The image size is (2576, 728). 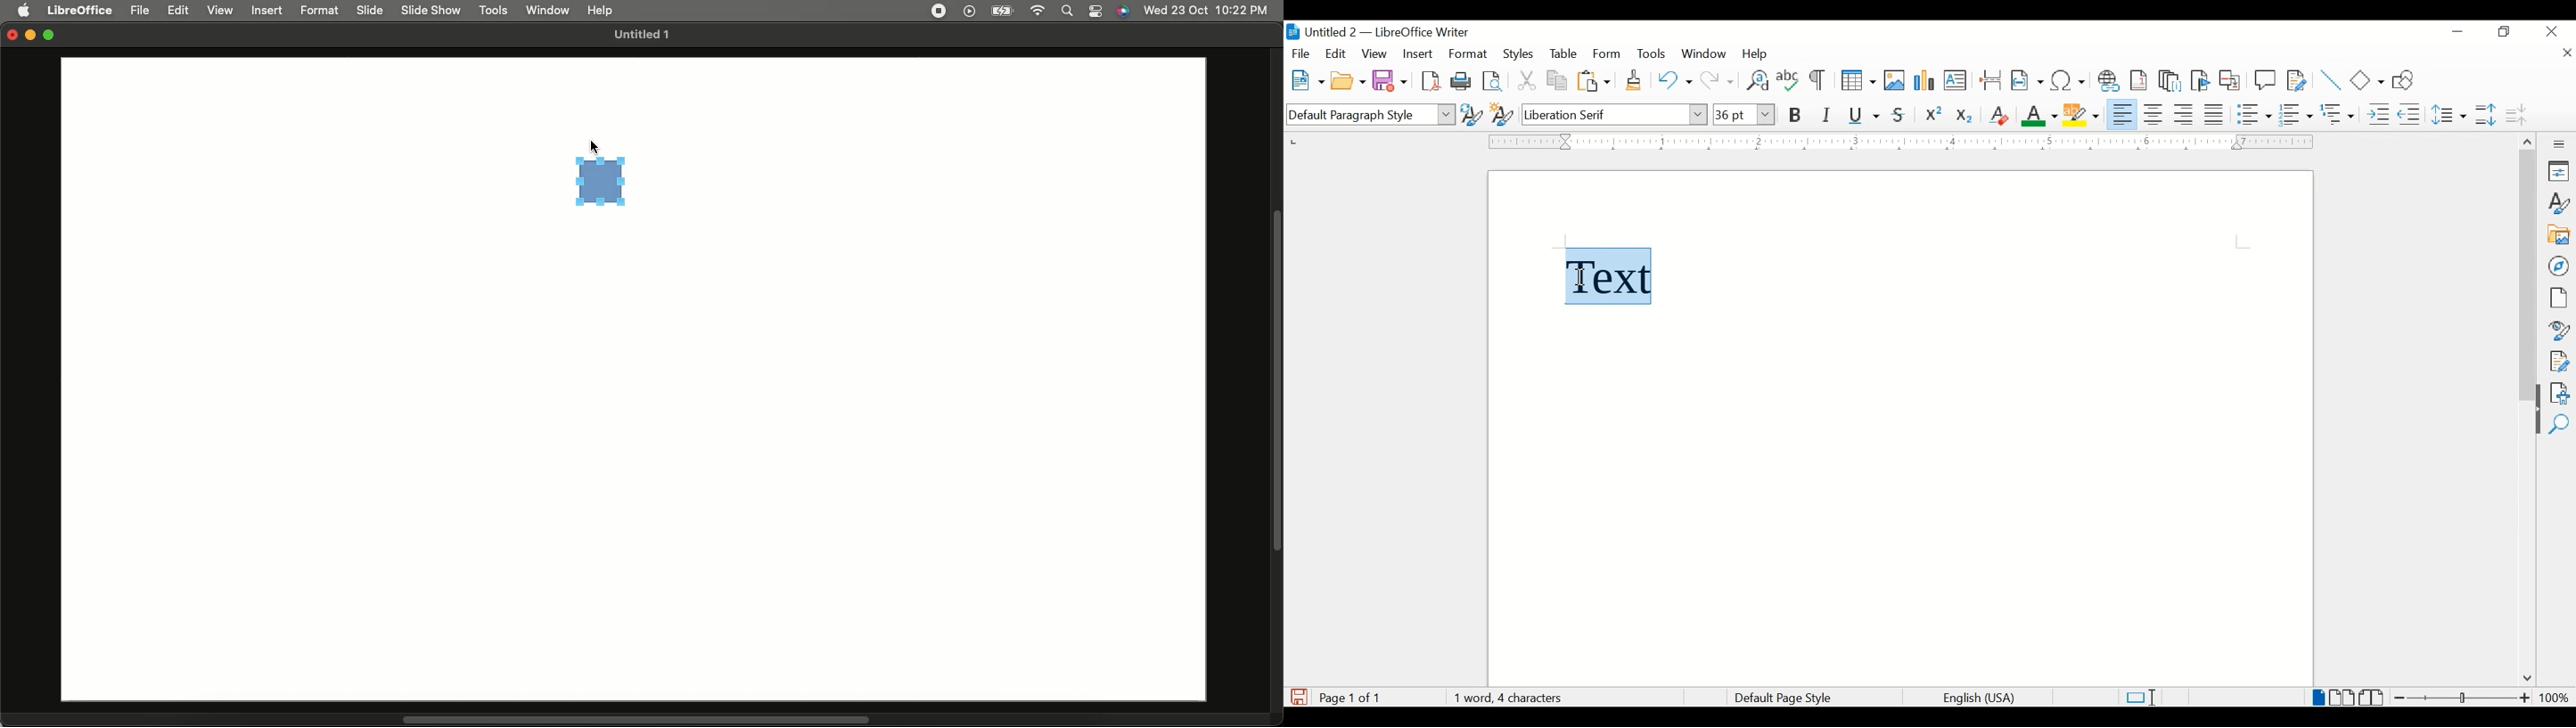 I want to click on close, so click(x=2553, y=30).